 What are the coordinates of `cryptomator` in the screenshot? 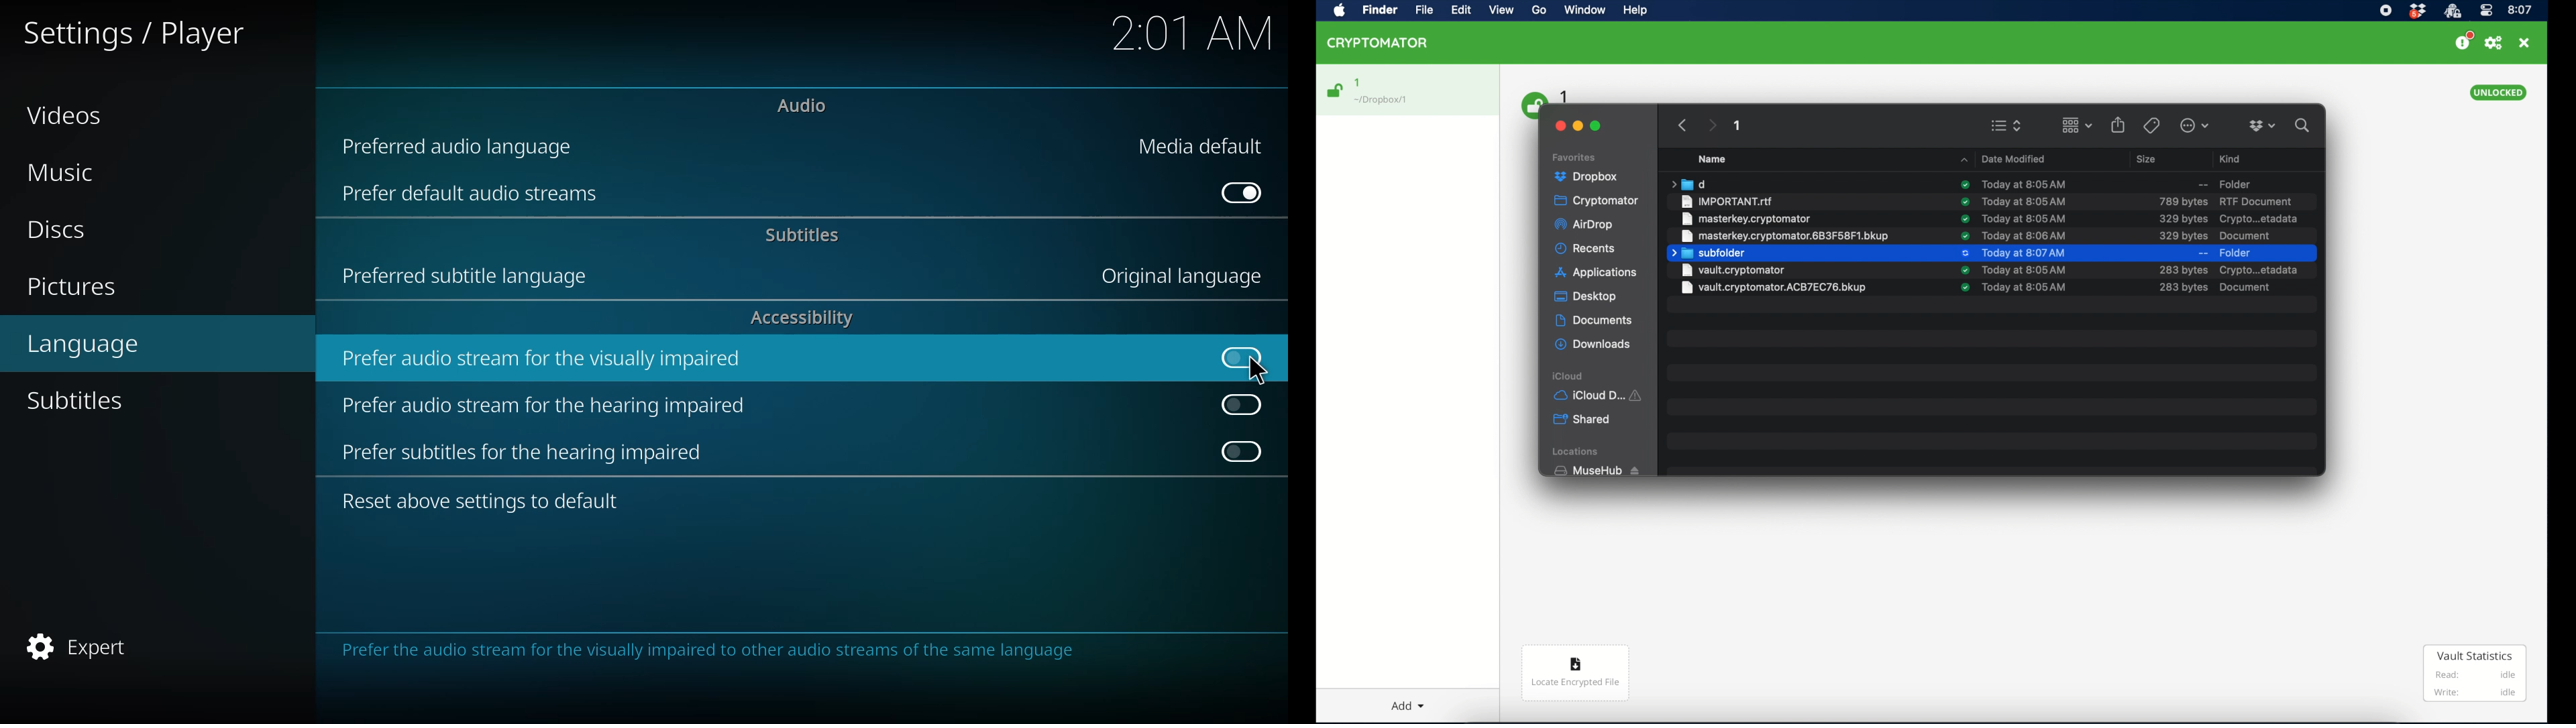 It's located at (1597, 201).